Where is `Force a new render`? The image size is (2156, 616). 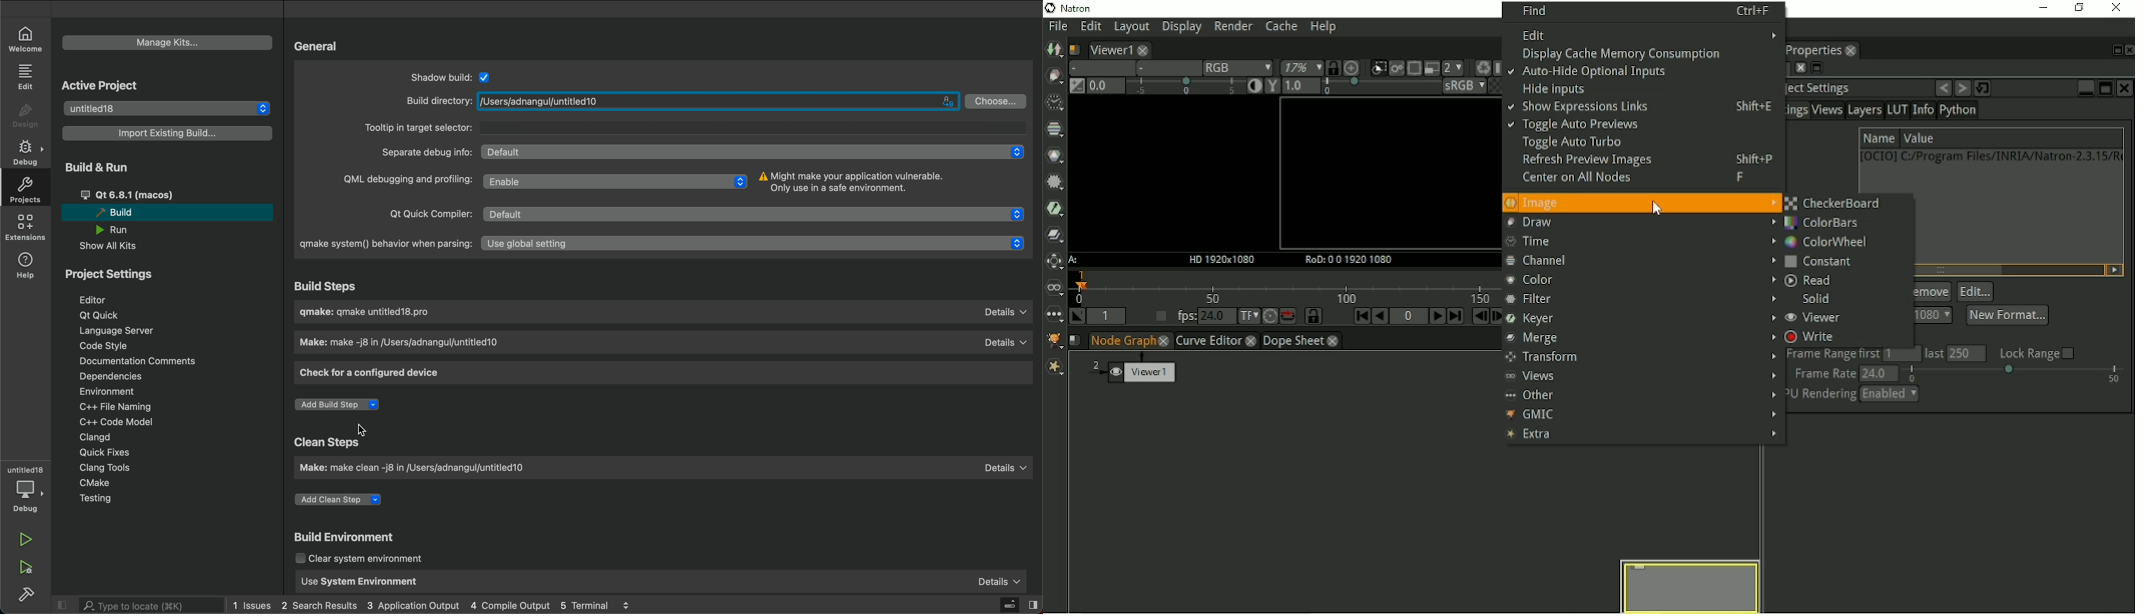 Force a new render is located at coordinates (1482, 67).